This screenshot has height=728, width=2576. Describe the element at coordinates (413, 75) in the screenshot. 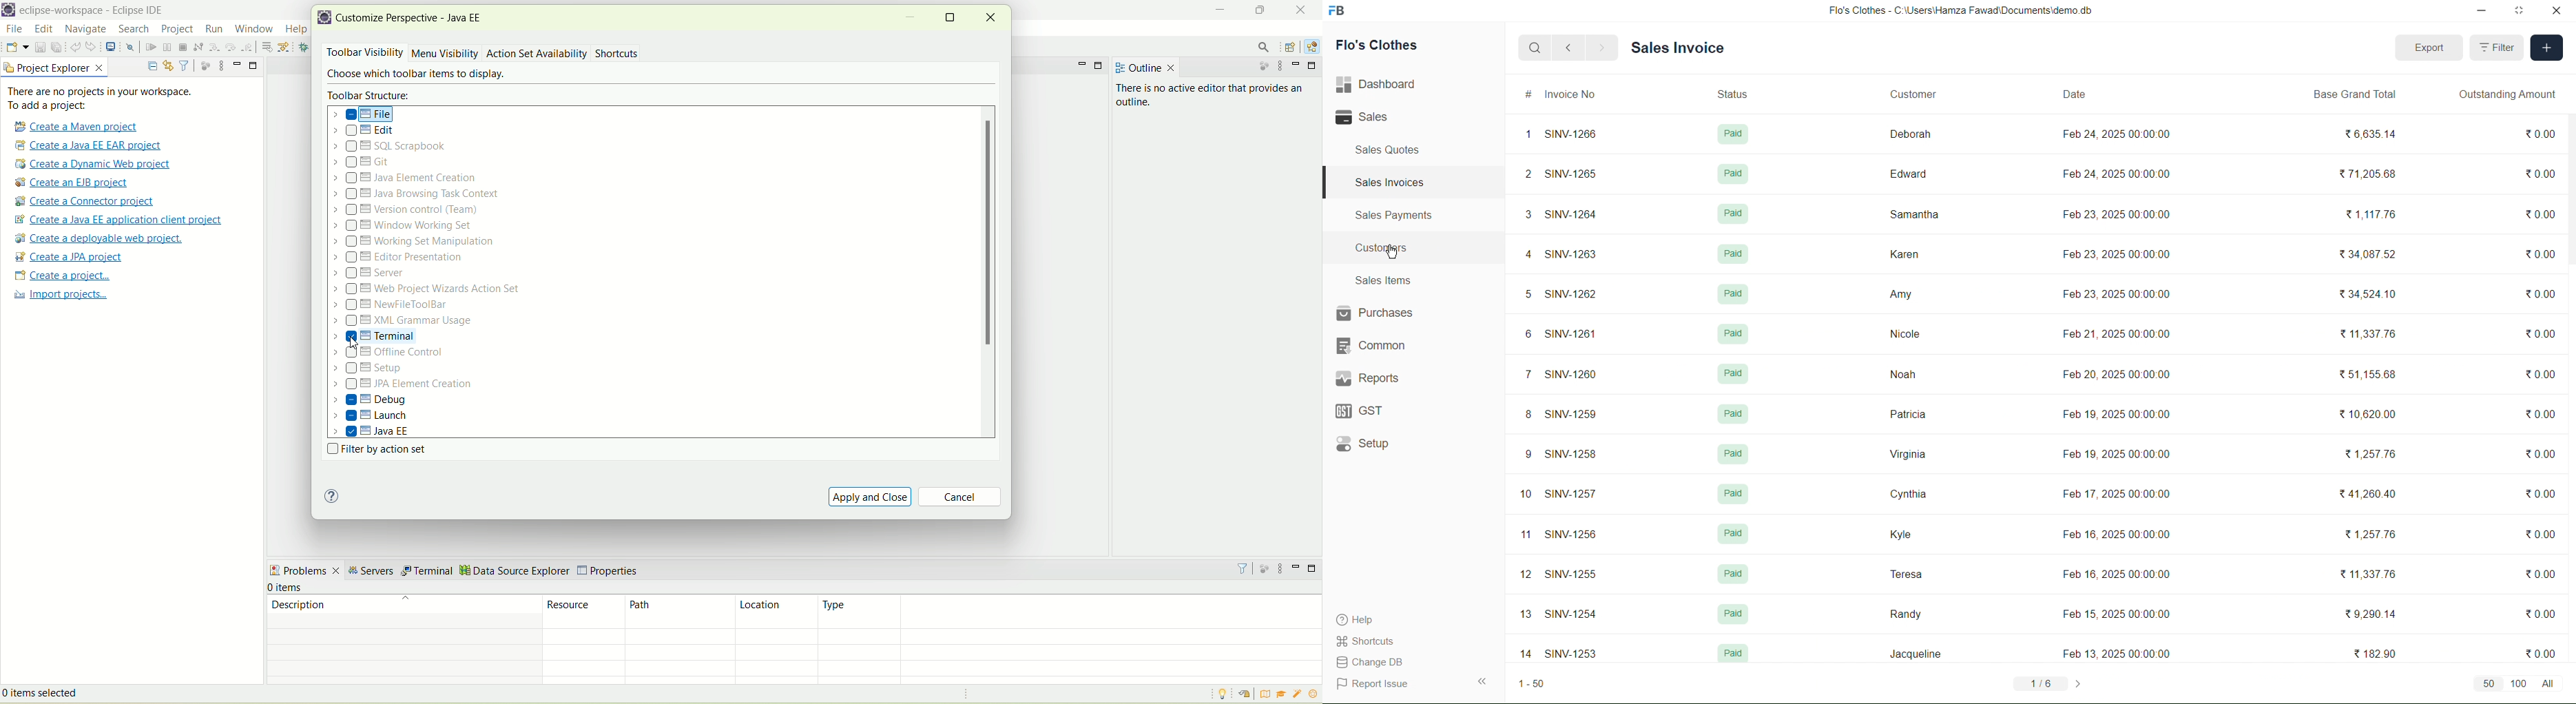

I see `toolbar items to display` at that location.